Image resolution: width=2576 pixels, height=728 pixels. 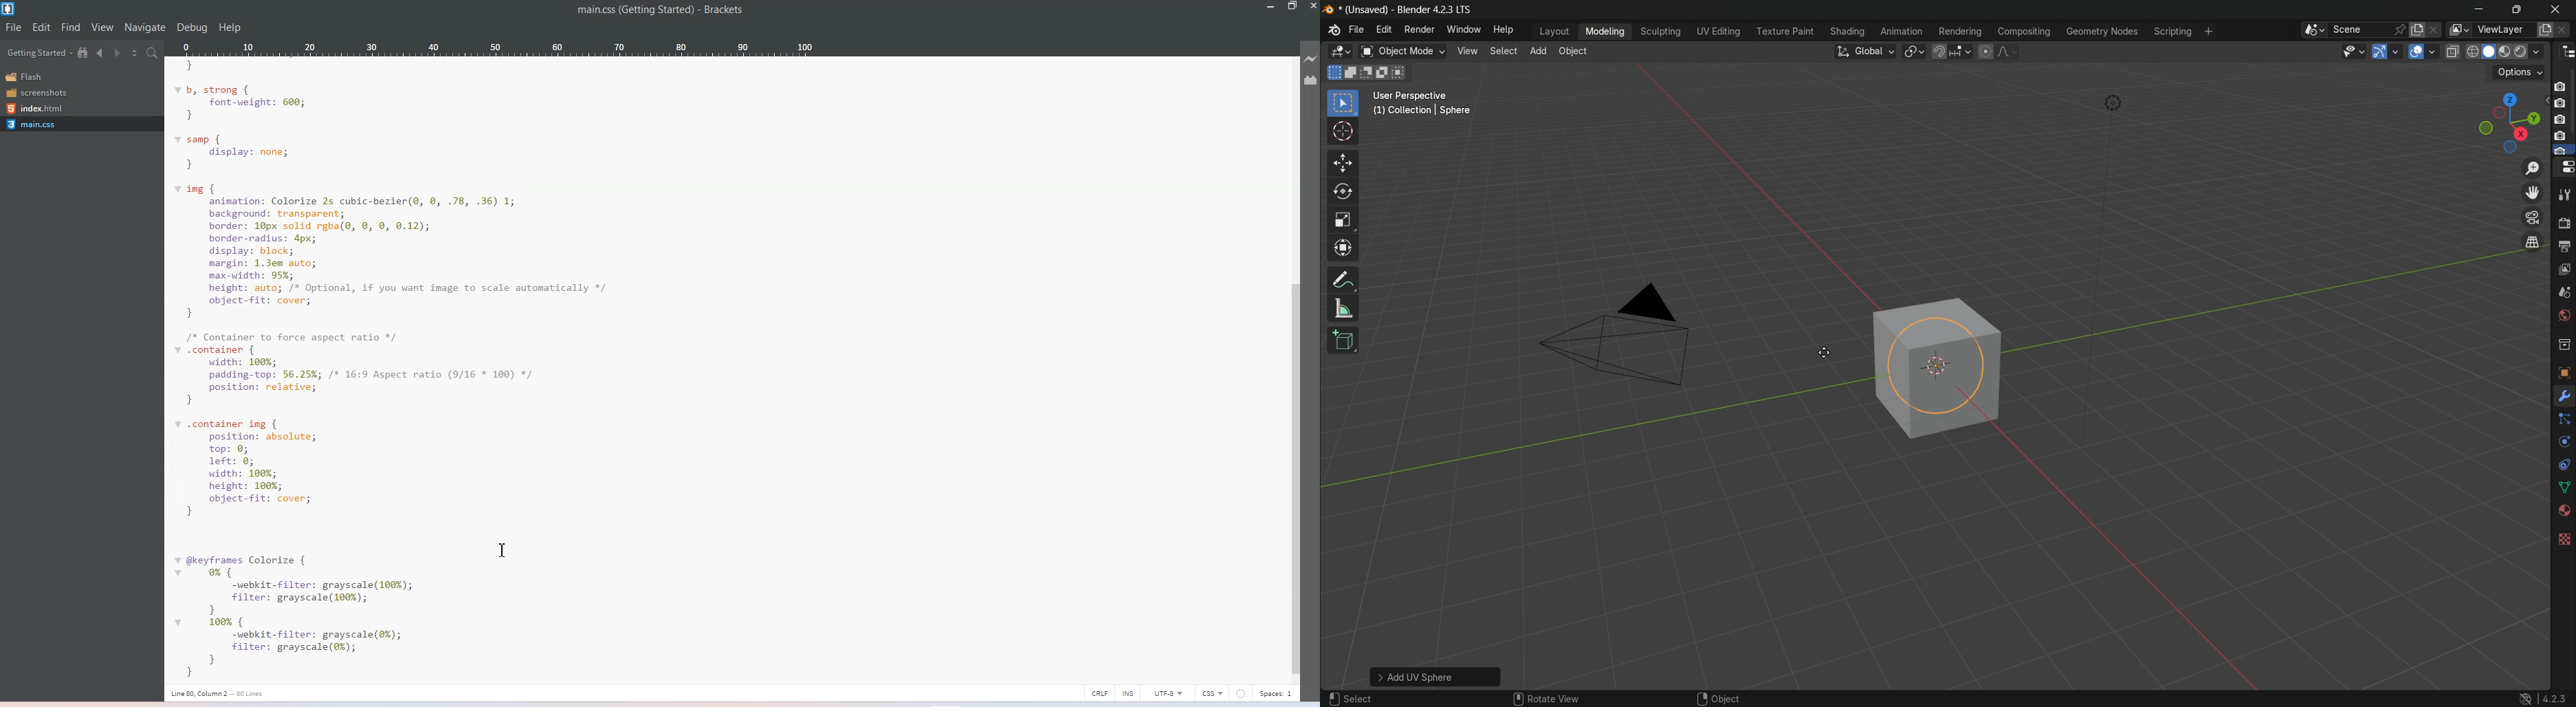 I want to click on file menu, so click(x=1357, y=30).